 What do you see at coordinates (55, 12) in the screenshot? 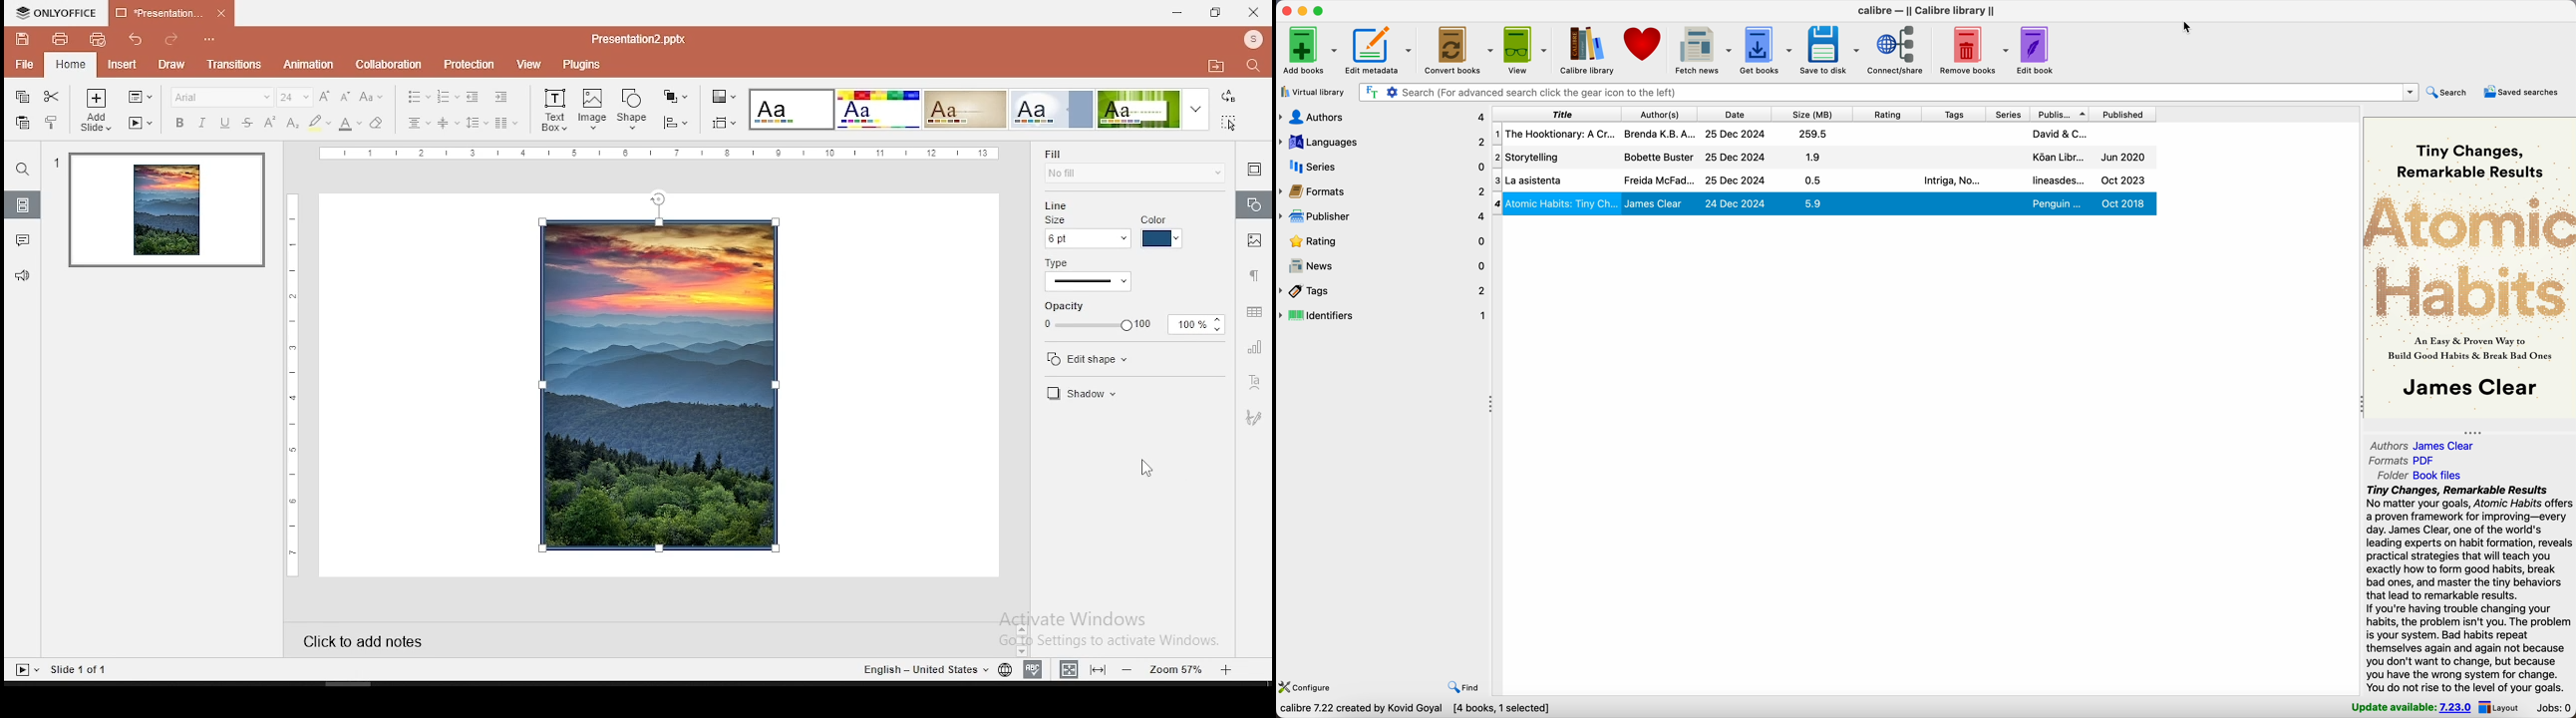
I see `icon` at bounding box center [55, 12].